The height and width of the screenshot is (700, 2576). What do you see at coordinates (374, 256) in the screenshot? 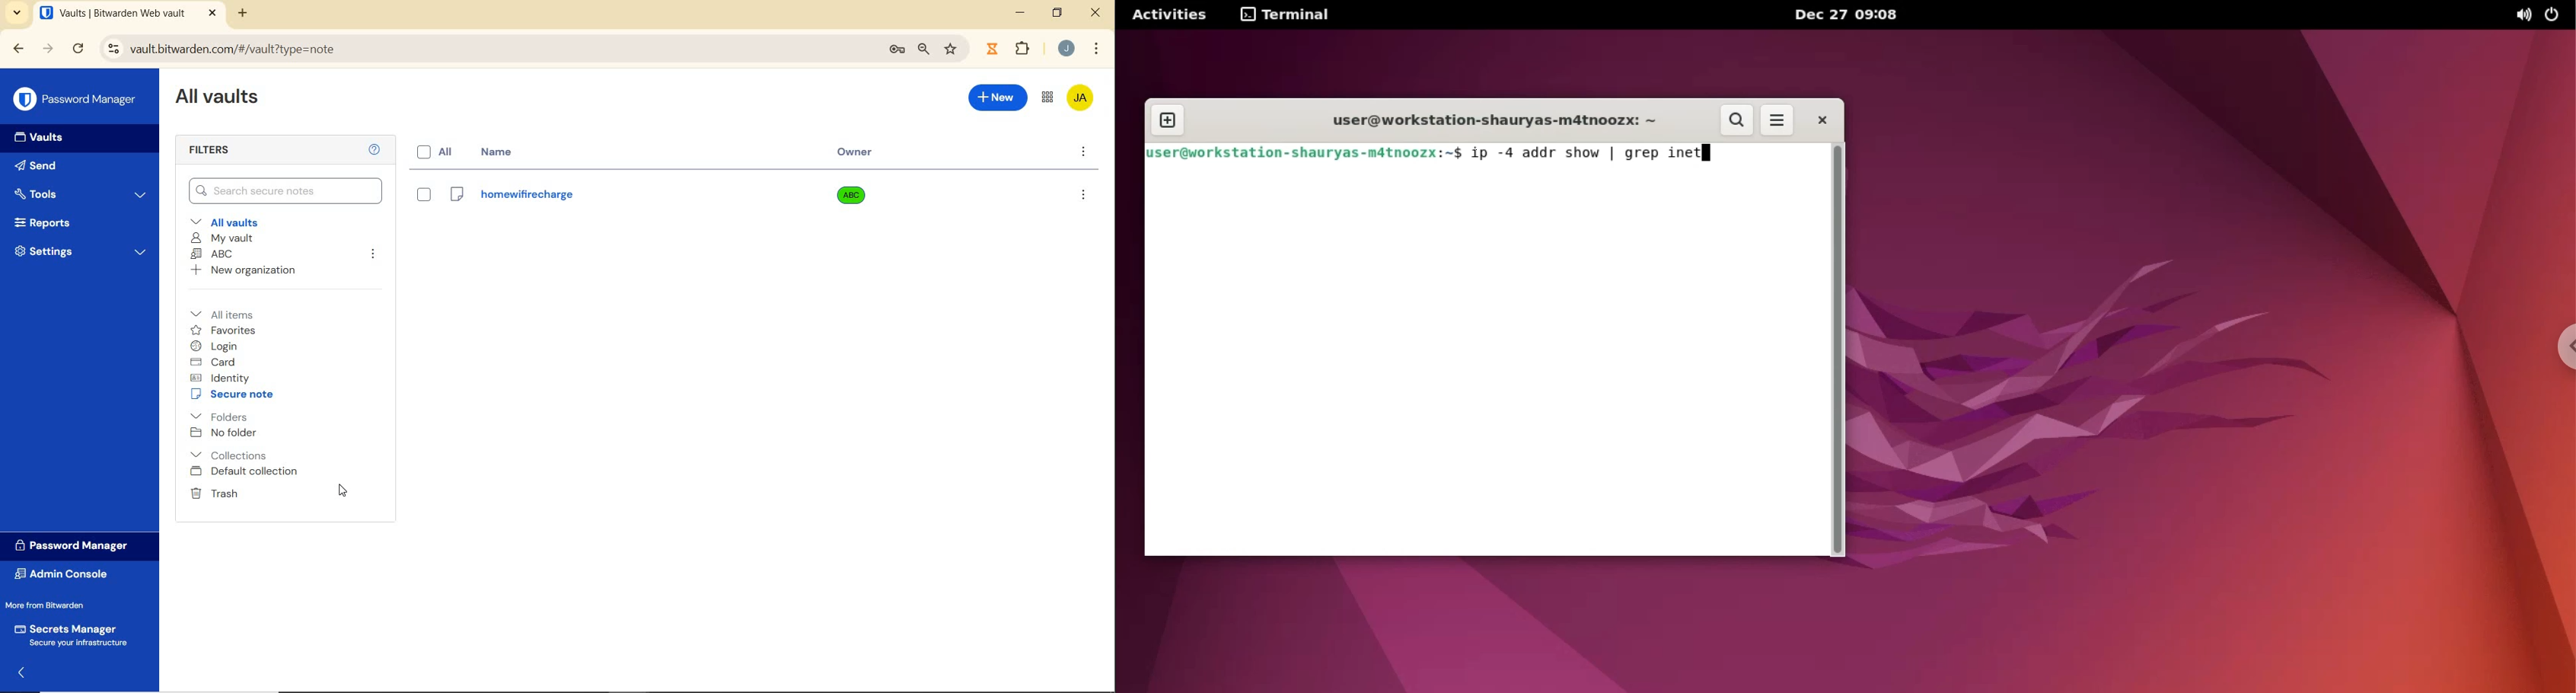
I see `leave` at bounding box center [374, 256].